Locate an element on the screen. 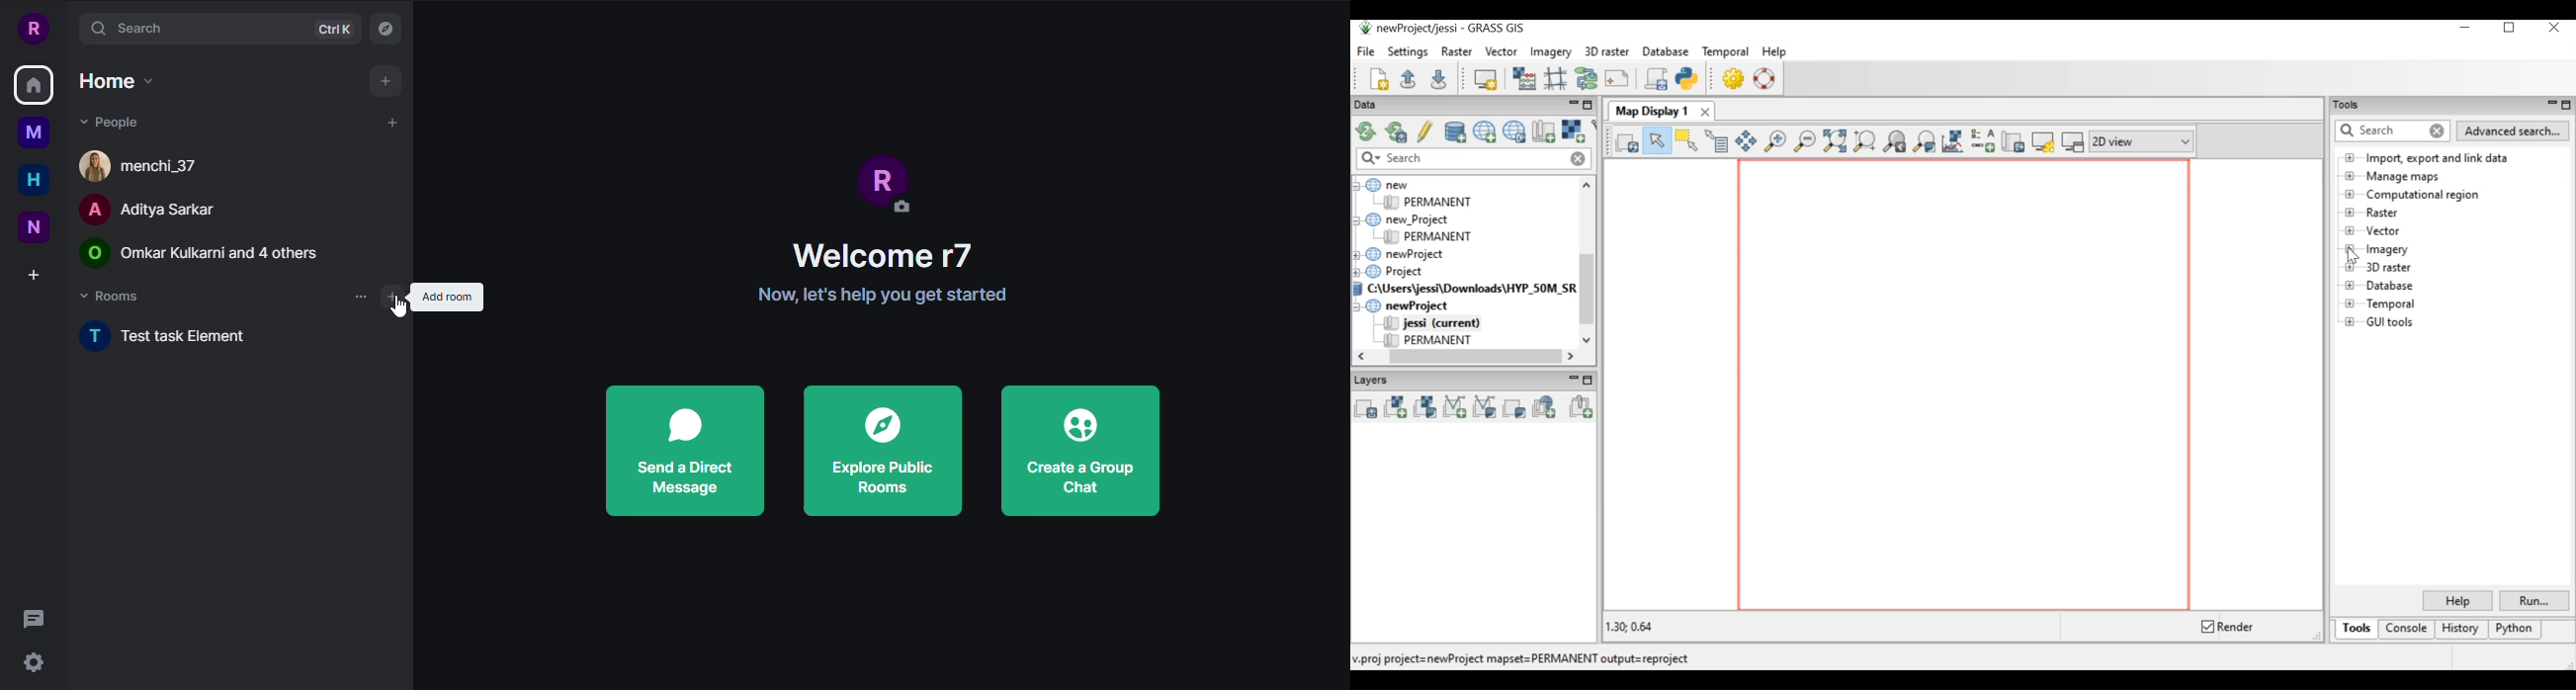  search is located at coordinates (130, 28).